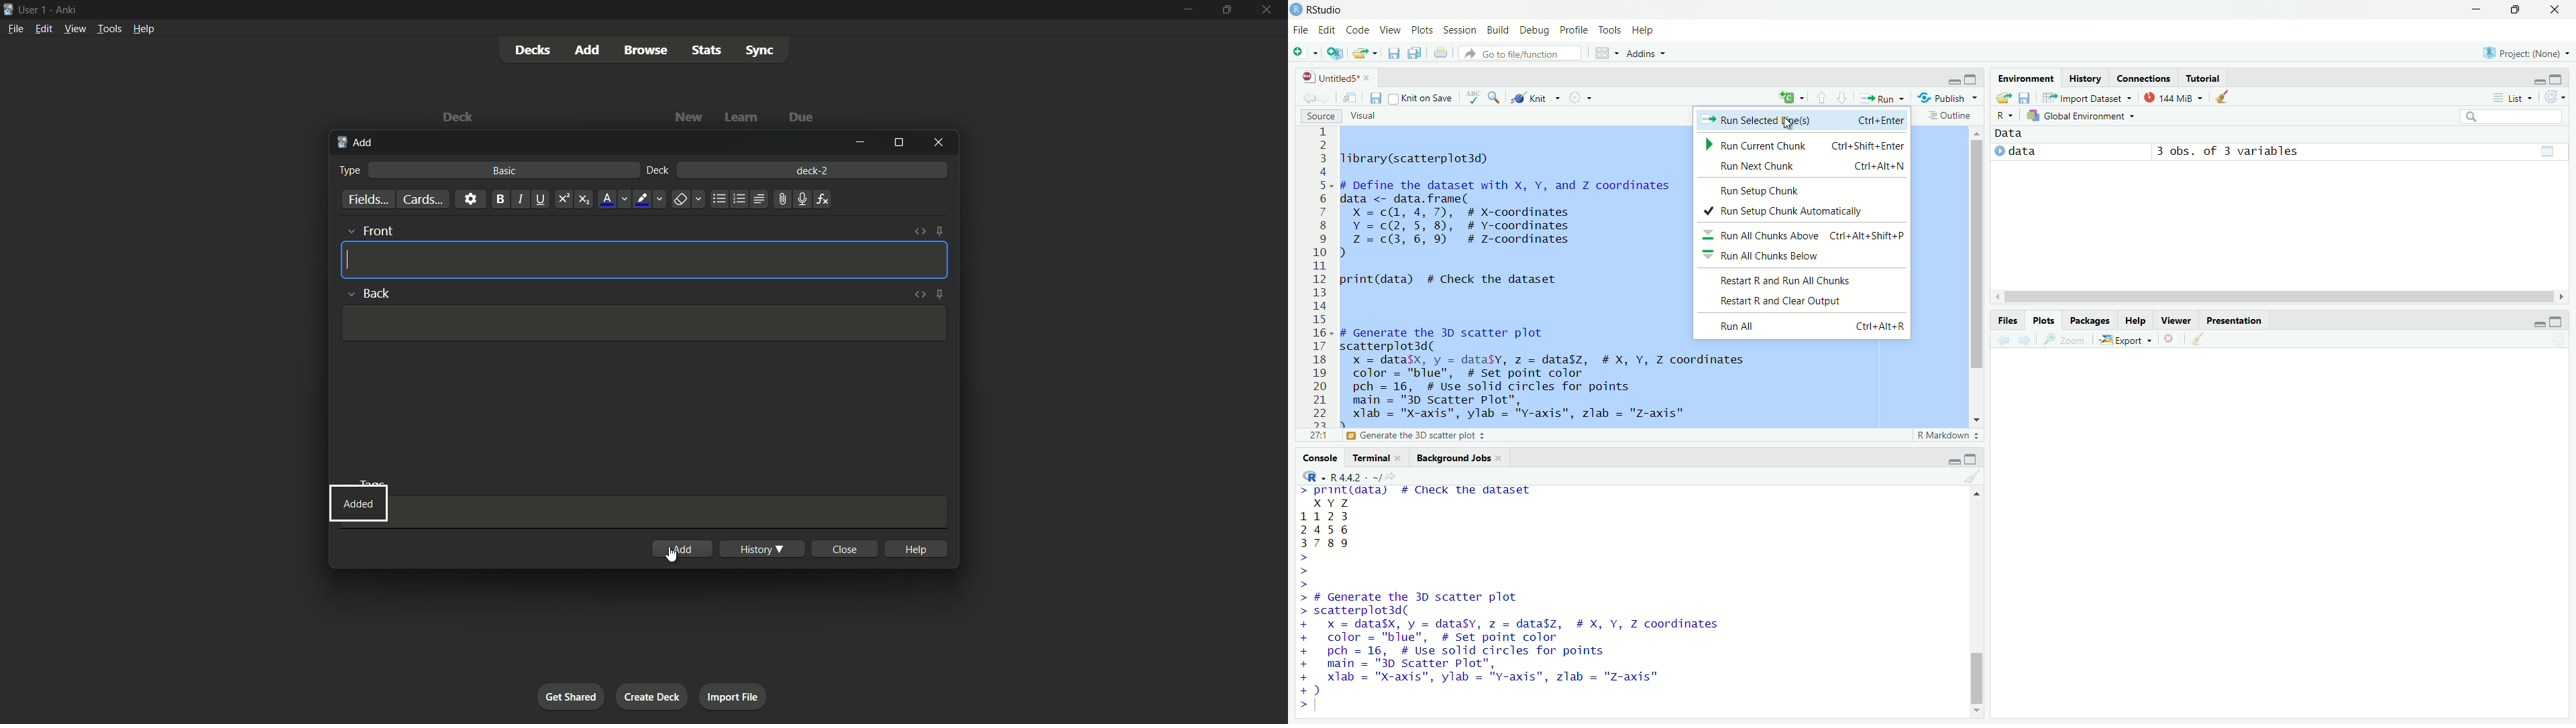  Describe the element at coordinates (1559, 383) in the screenshot. I see `scatterplot3d(x = datasx, y = dataSy, z = data$z, # X, Y, Z coordinatescolor = "blue", # Set point colorpch = 16, # Use solid circles for pointsmain = "3D Scatter Plot",xlab = "X-axis", ylab = "Y-axis", zlab = "Z-axis"` at that location.